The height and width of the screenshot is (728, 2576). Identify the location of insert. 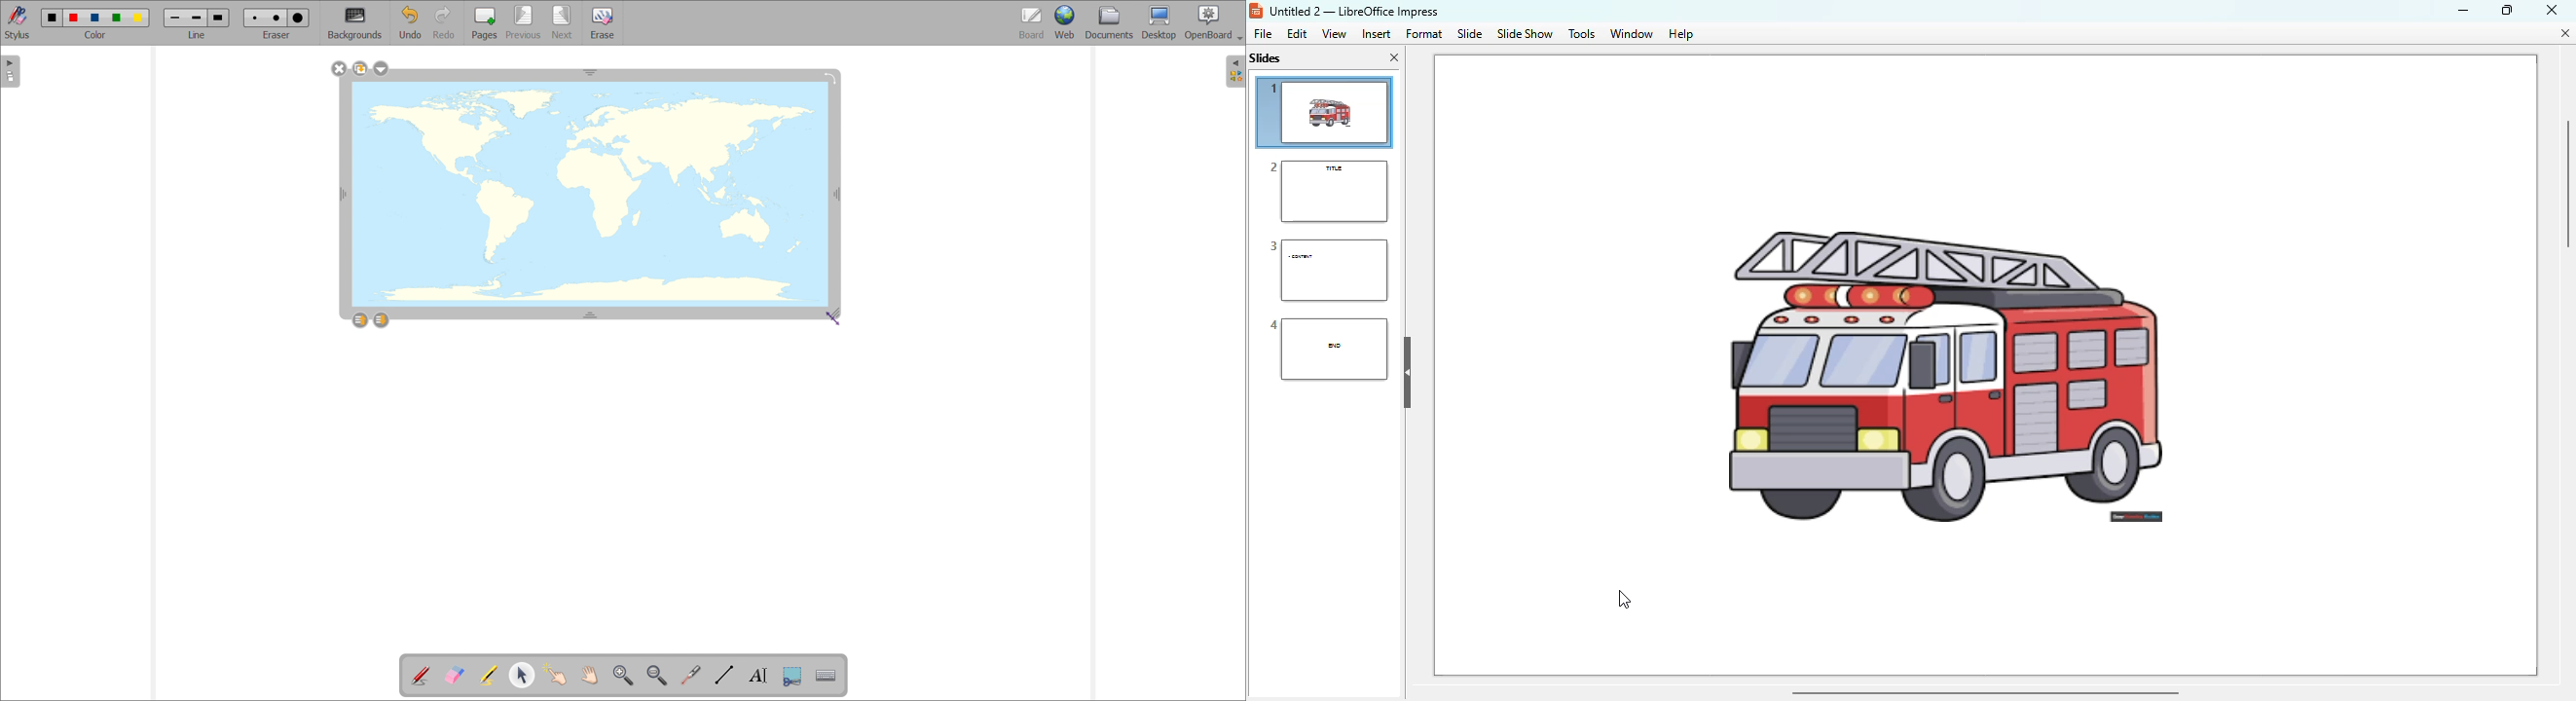
(1377, 34).